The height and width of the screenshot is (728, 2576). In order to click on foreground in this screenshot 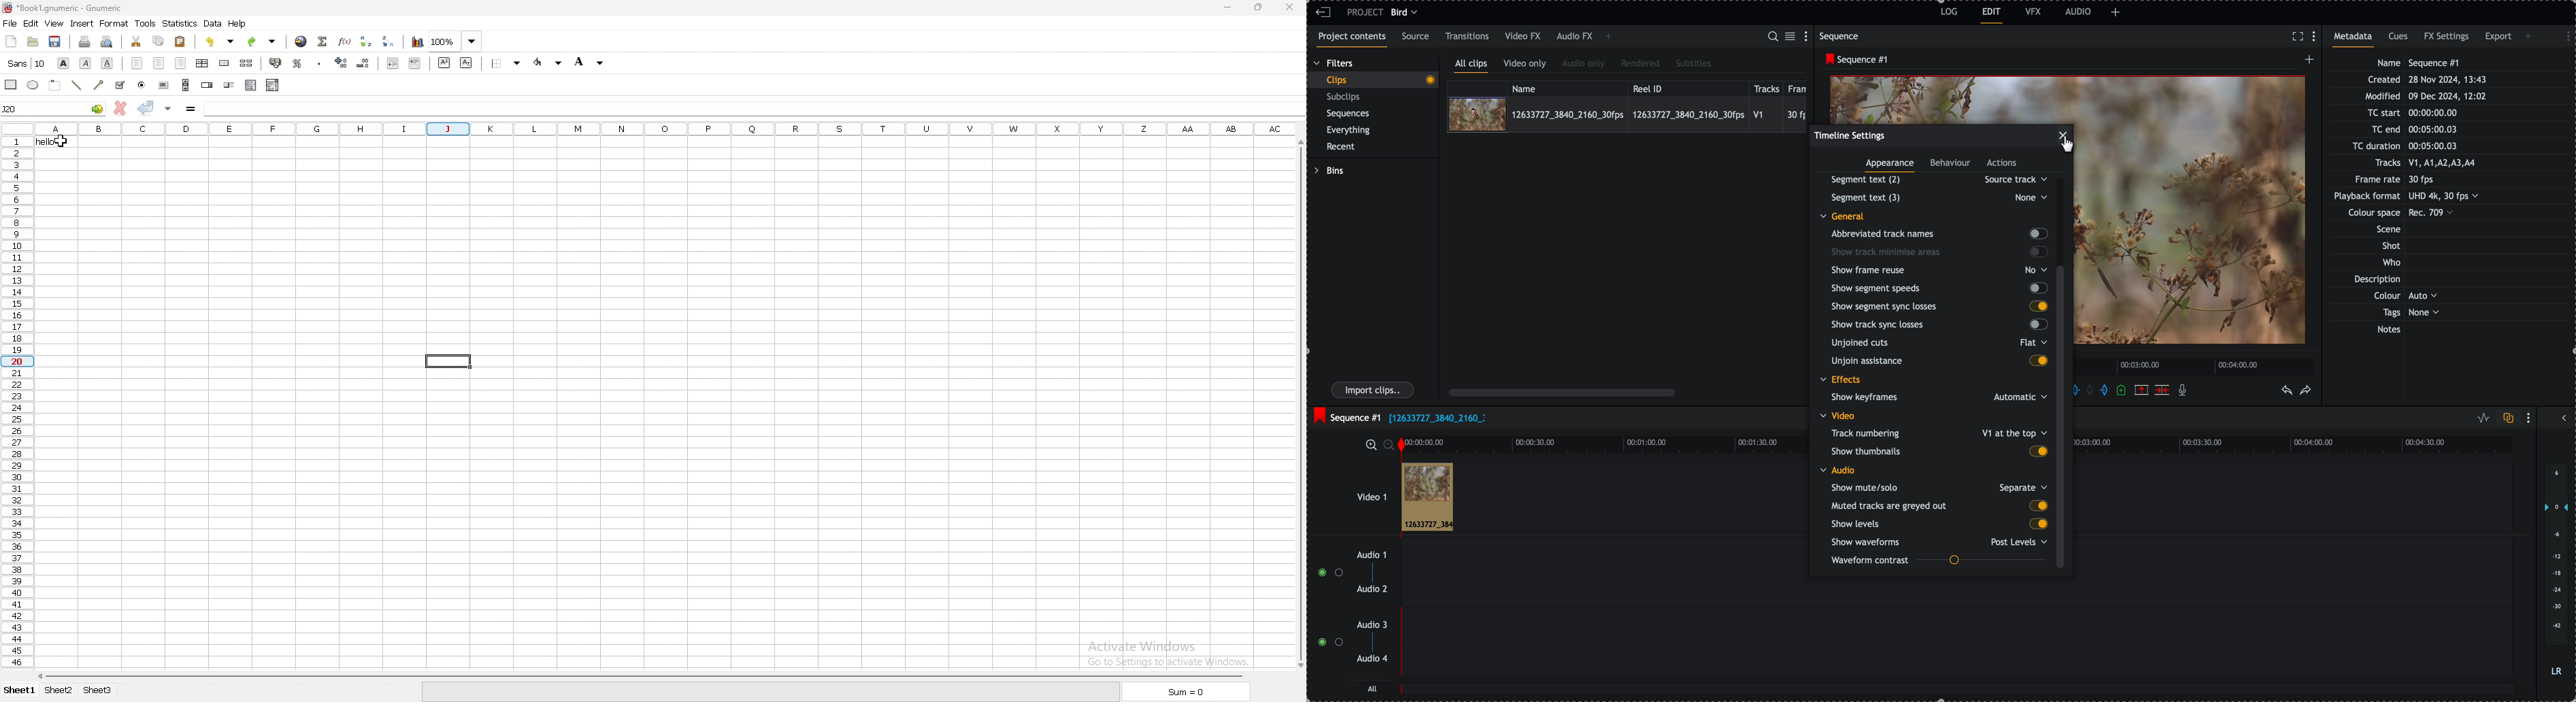, I will do `click(591, 61)`.